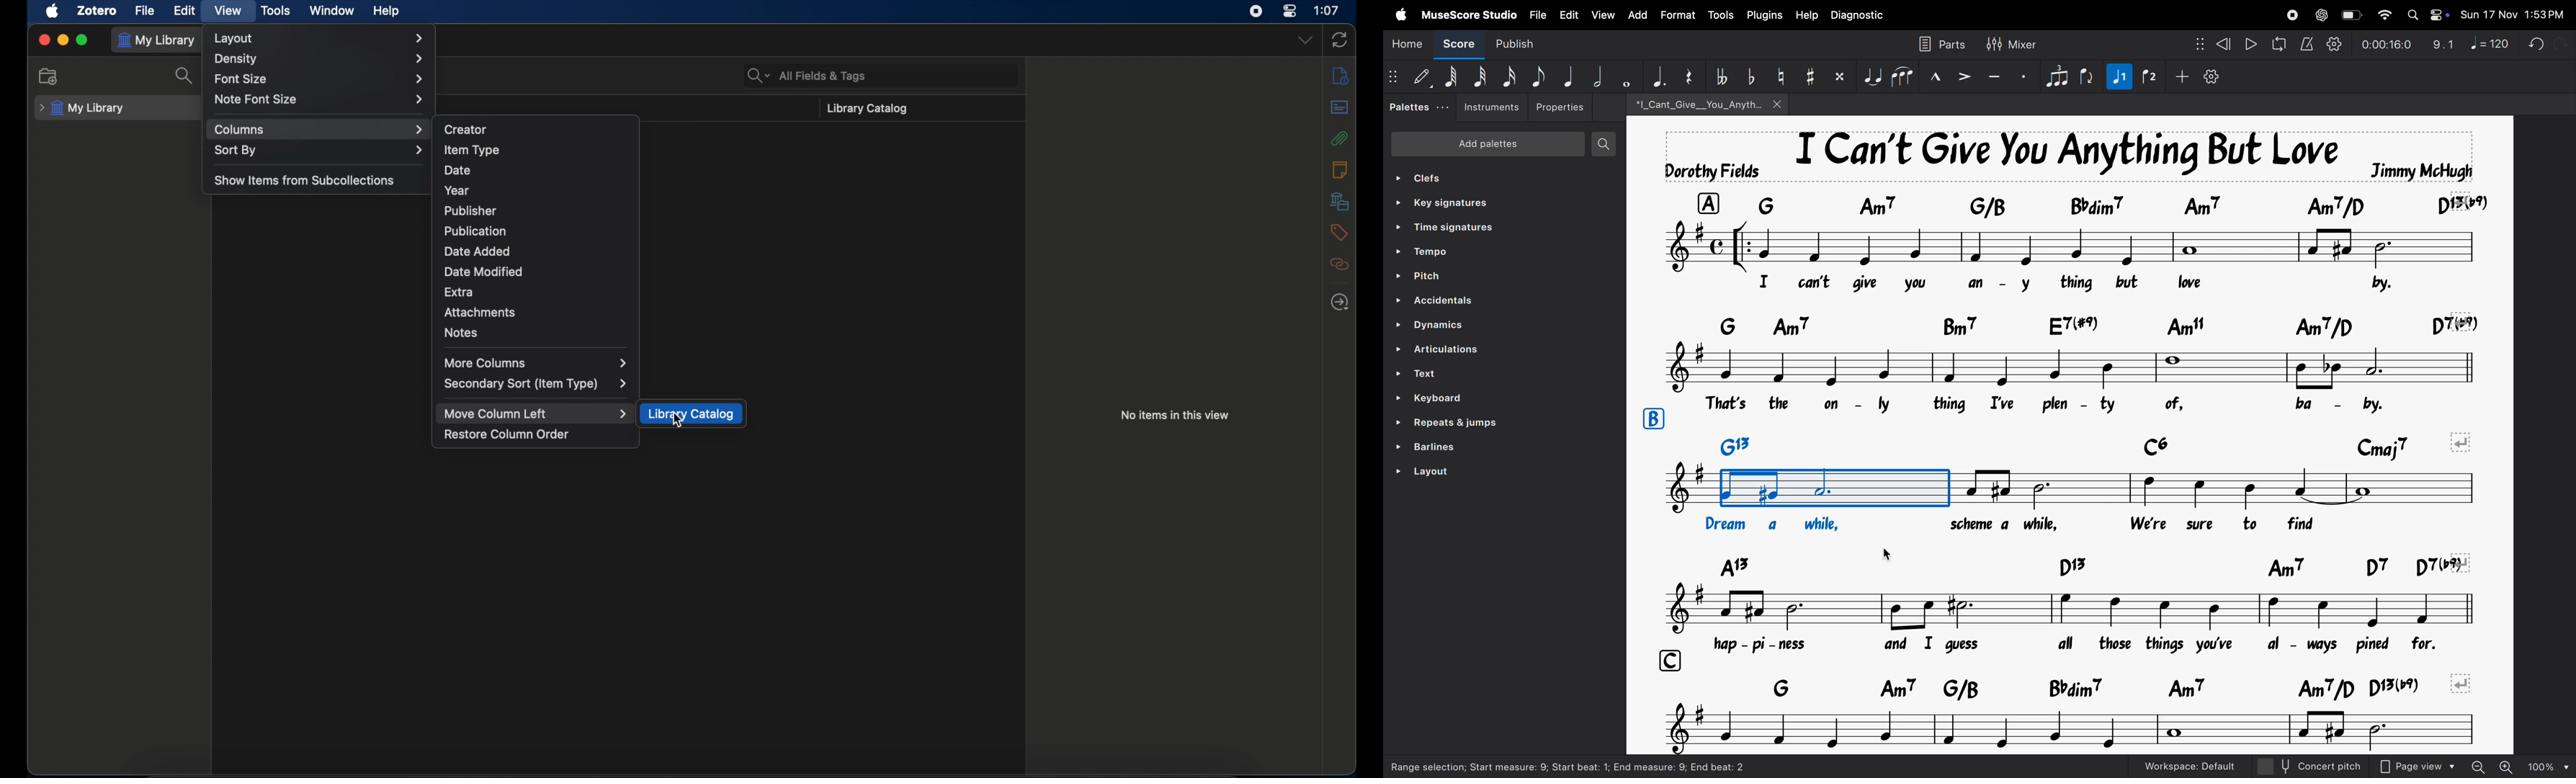 The width and height of the screenshot is (2576, 784). What do you see at coordinates (1306, 40) in the screenshot?
I see `dropdown` at bounding box center [1306, 40].